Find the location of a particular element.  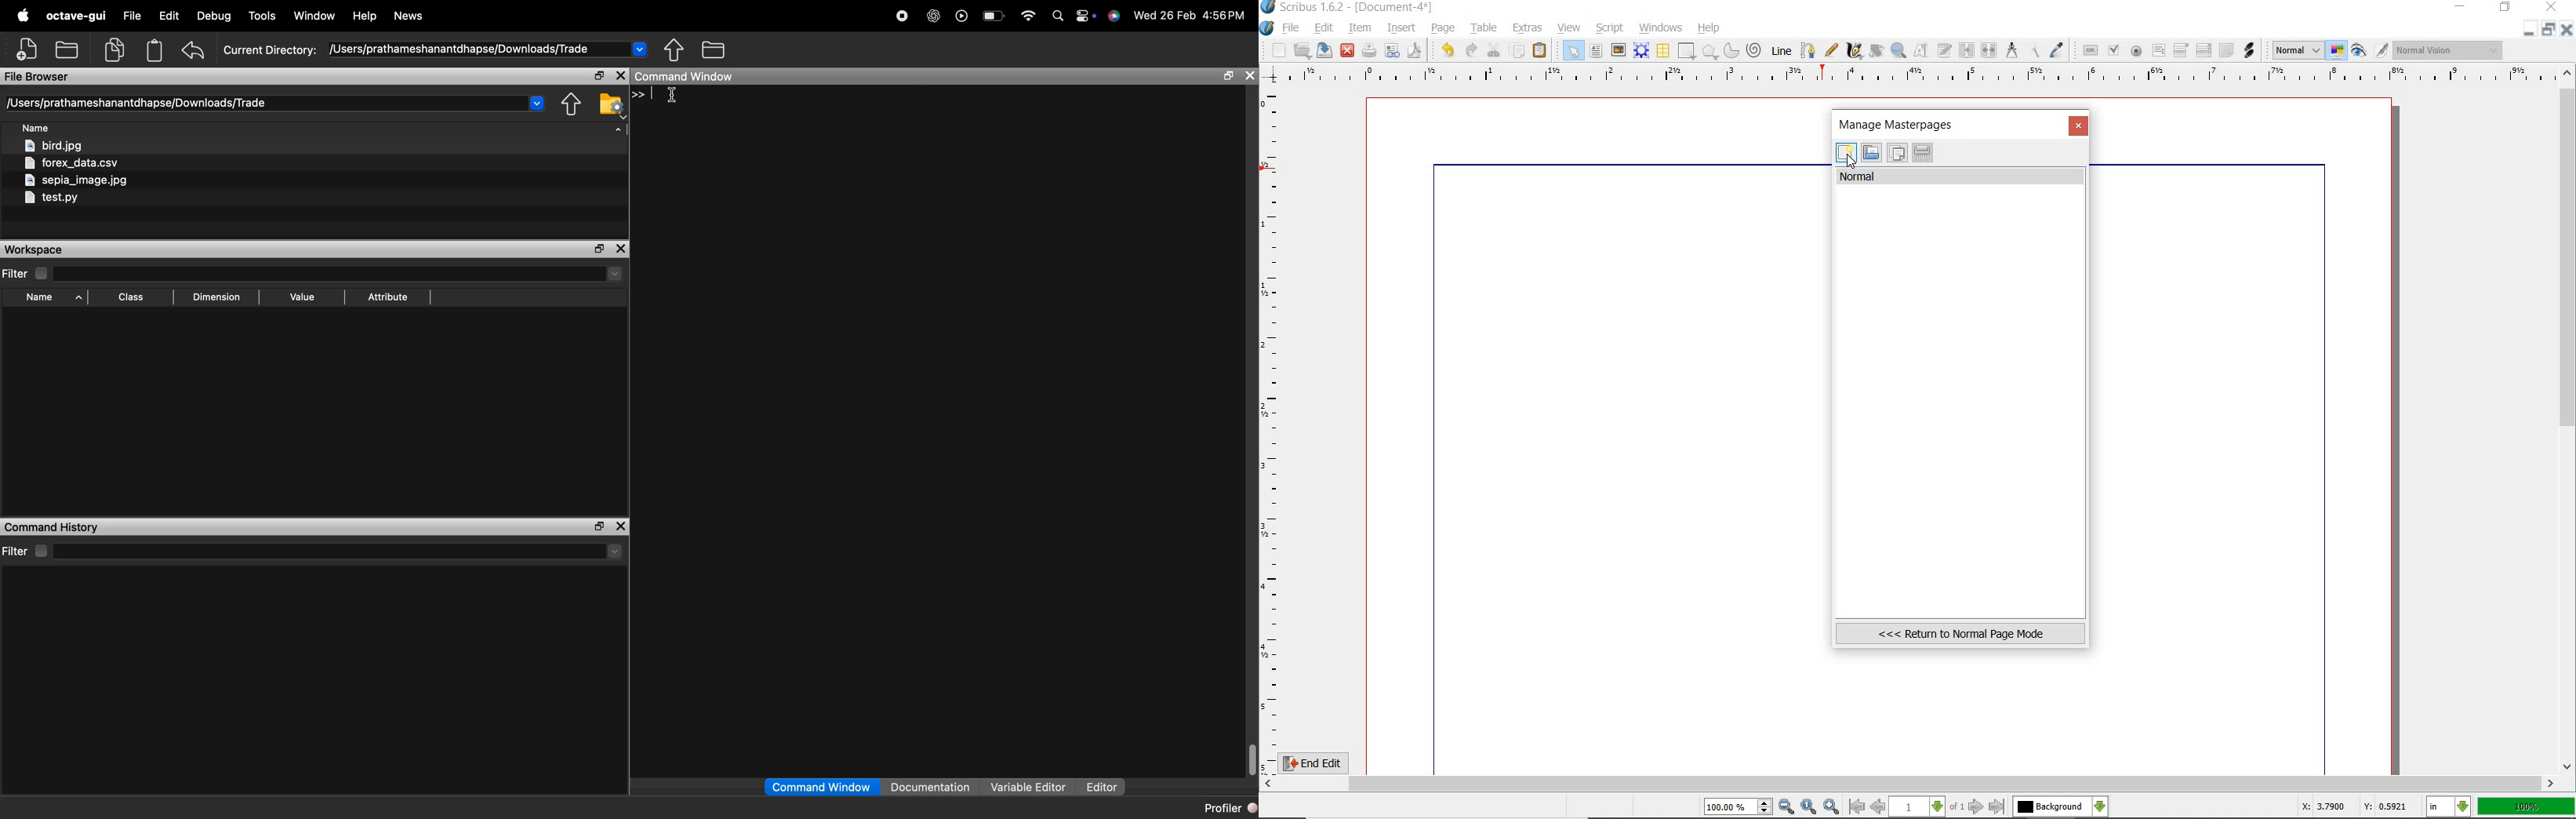

extras is located at coordinates (1528, 28).